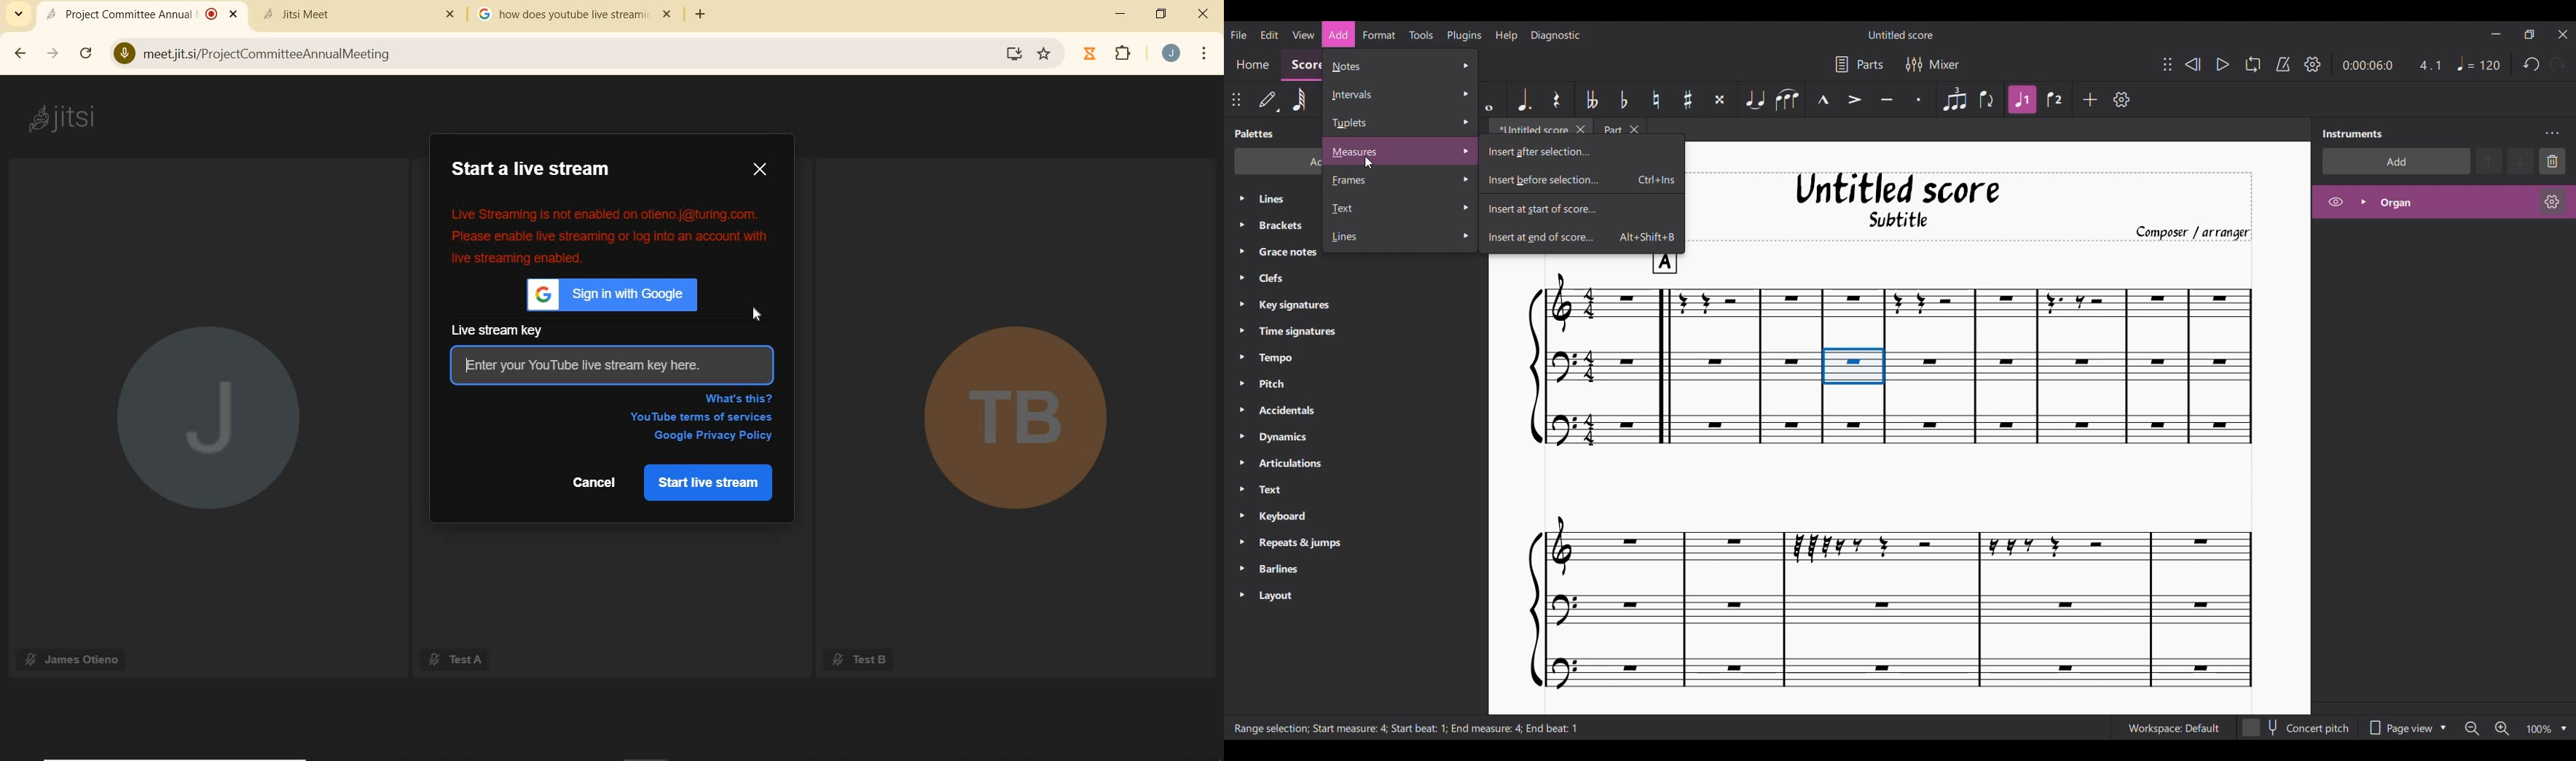  I want to click on Insert after selection, so click(1582, 151).